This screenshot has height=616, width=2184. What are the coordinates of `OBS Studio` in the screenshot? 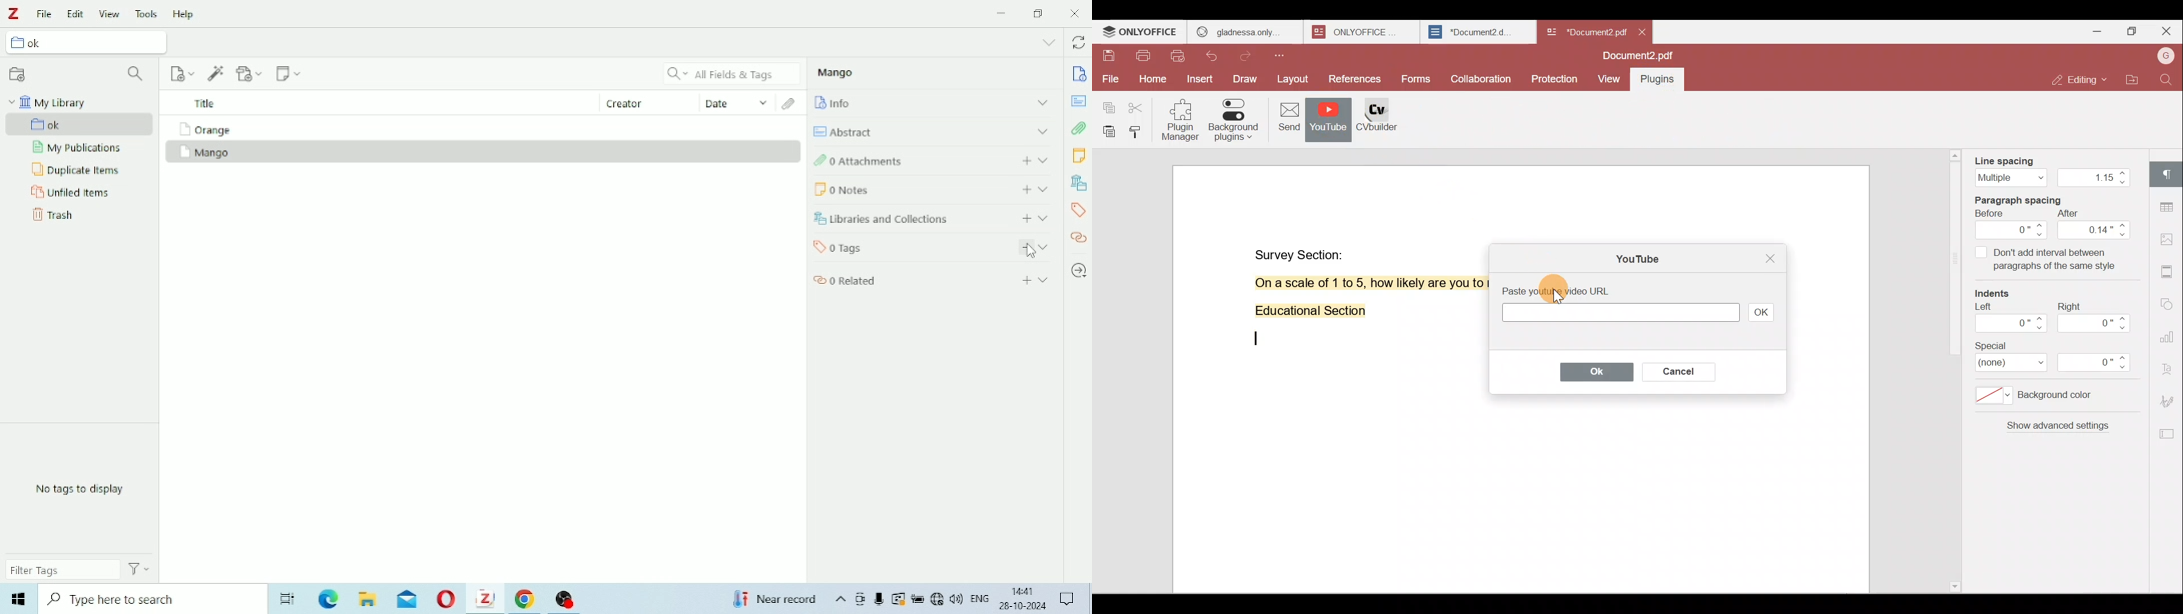 It's located at (572, 600).